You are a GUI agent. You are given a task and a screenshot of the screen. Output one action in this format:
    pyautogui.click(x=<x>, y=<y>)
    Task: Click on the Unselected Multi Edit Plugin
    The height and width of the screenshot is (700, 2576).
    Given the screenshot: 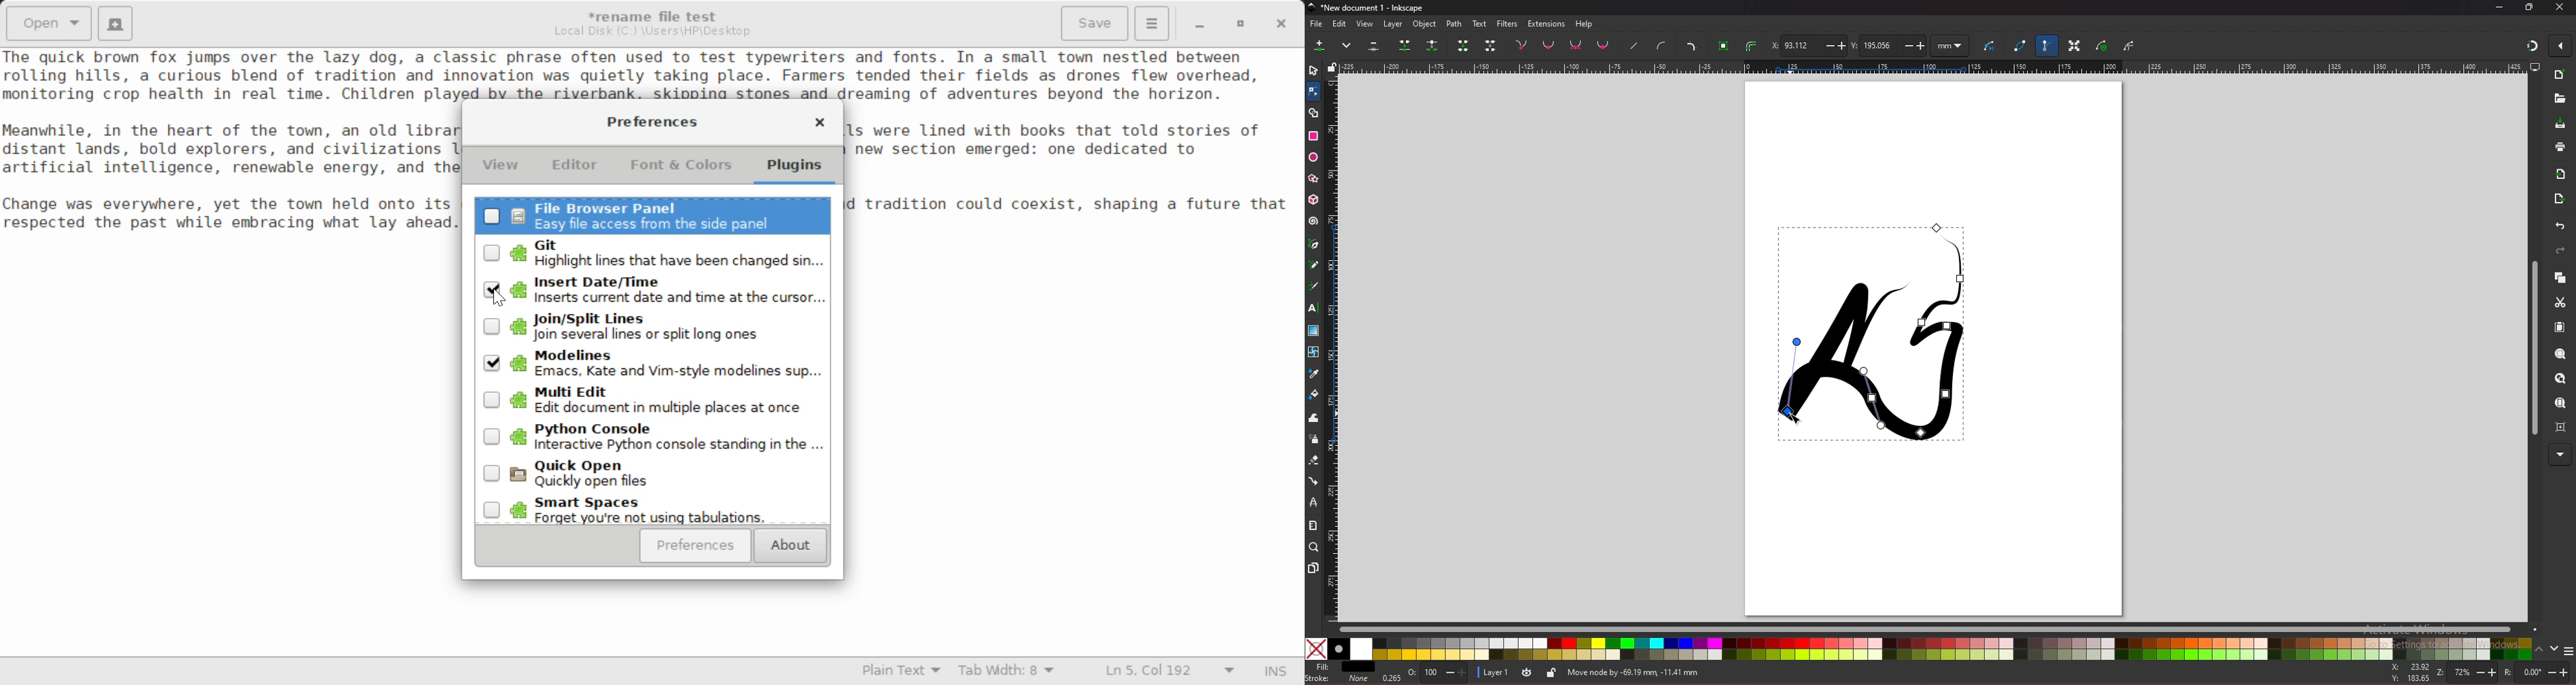 What is the action you would take?
    pyautogui.click(x=651, y=402)
    